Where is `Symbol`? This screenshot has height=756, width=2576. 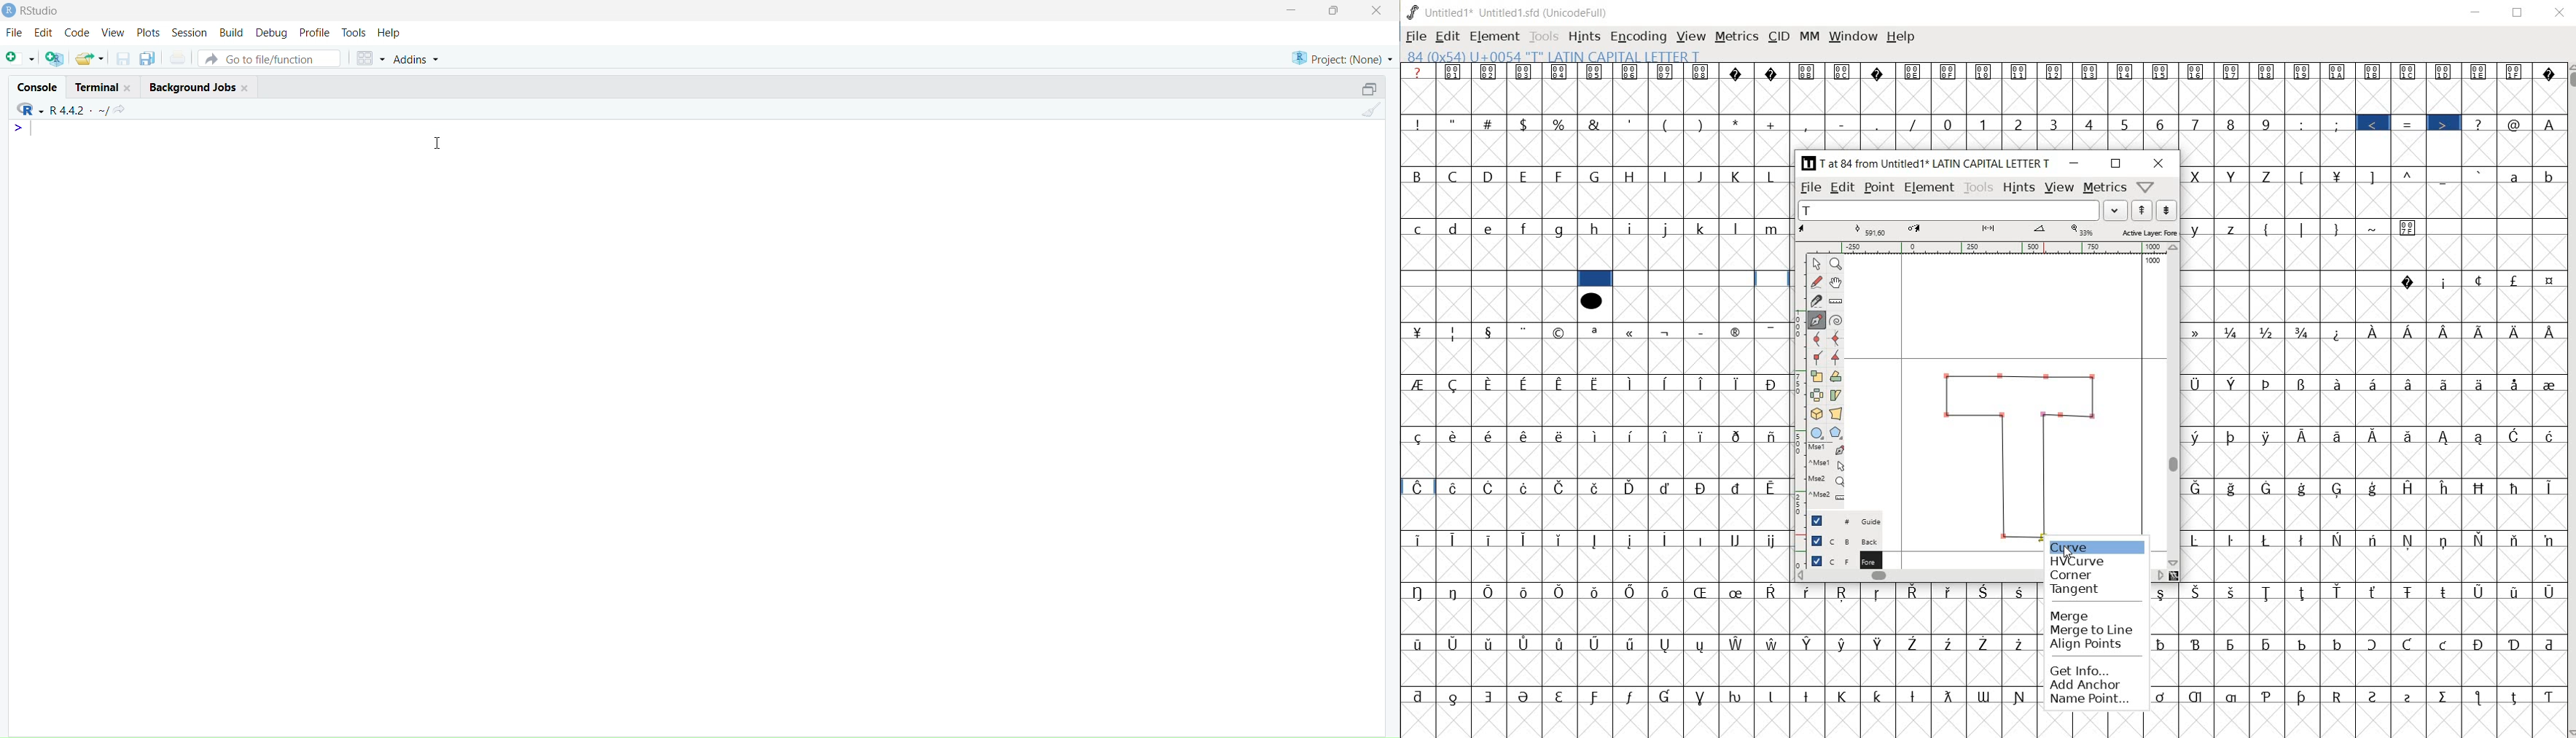
Symbol is located at coordinates (1418, 331).